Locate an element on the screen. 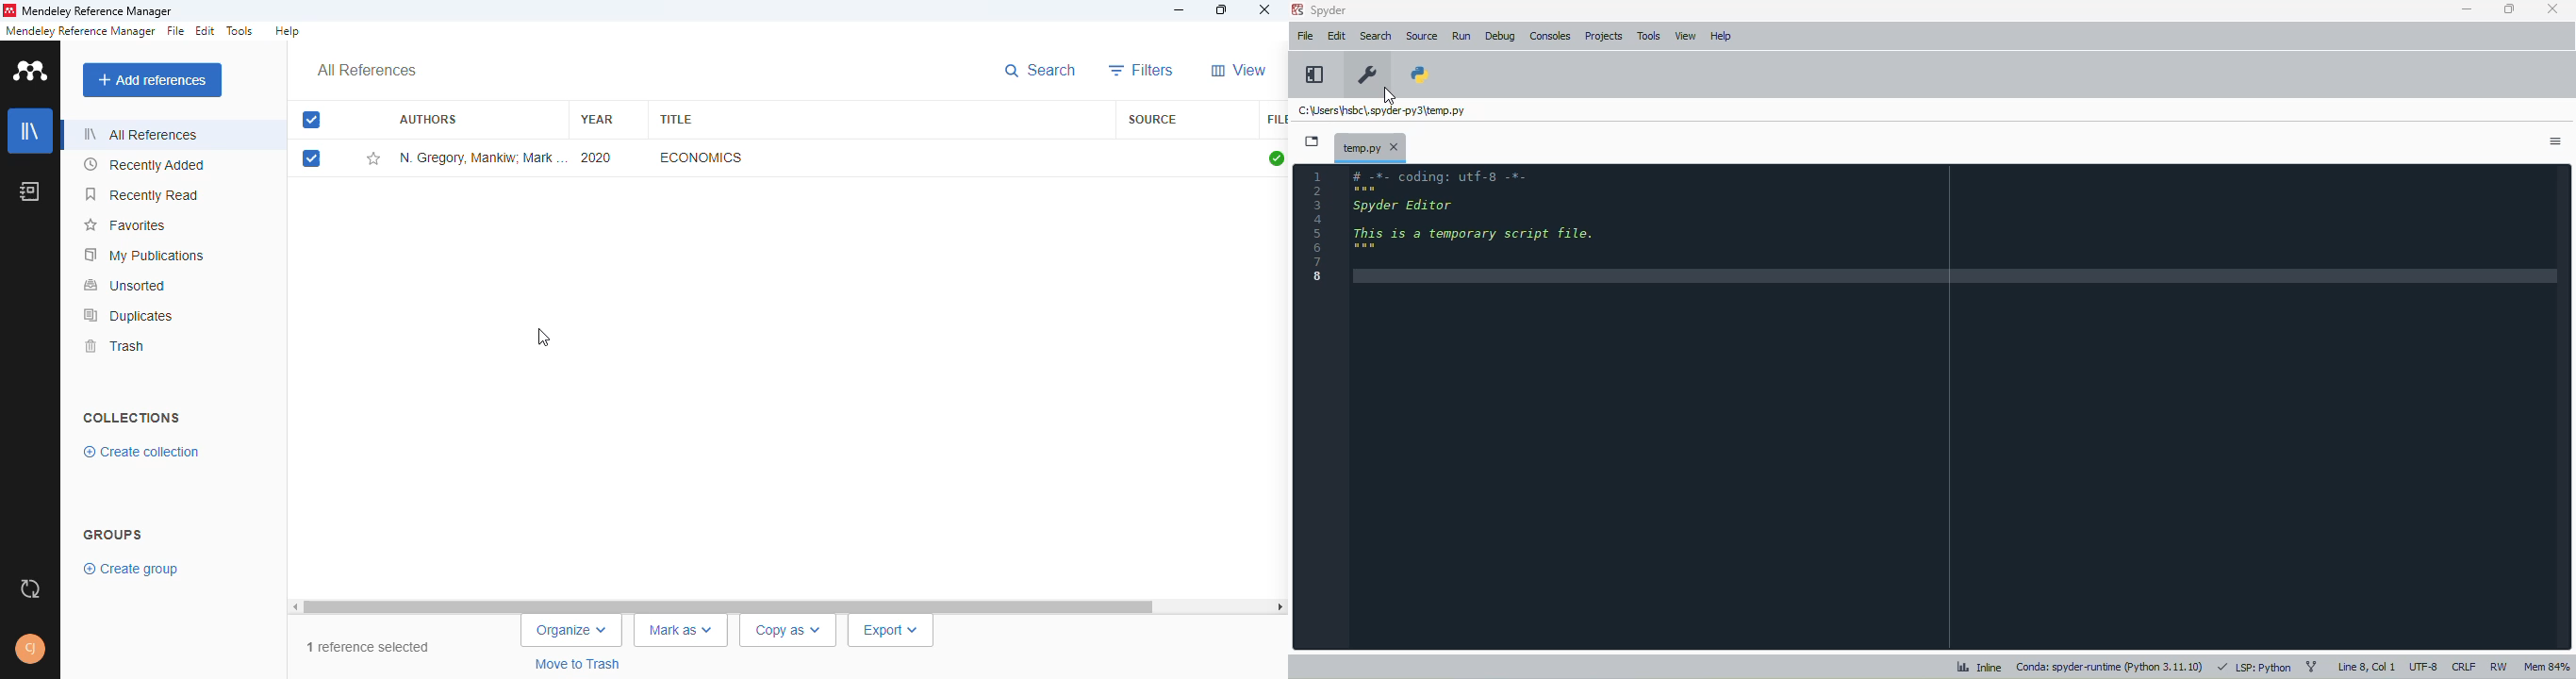 This screenshot has width=2576, height=700. source is located at coordinates (1421, 37).